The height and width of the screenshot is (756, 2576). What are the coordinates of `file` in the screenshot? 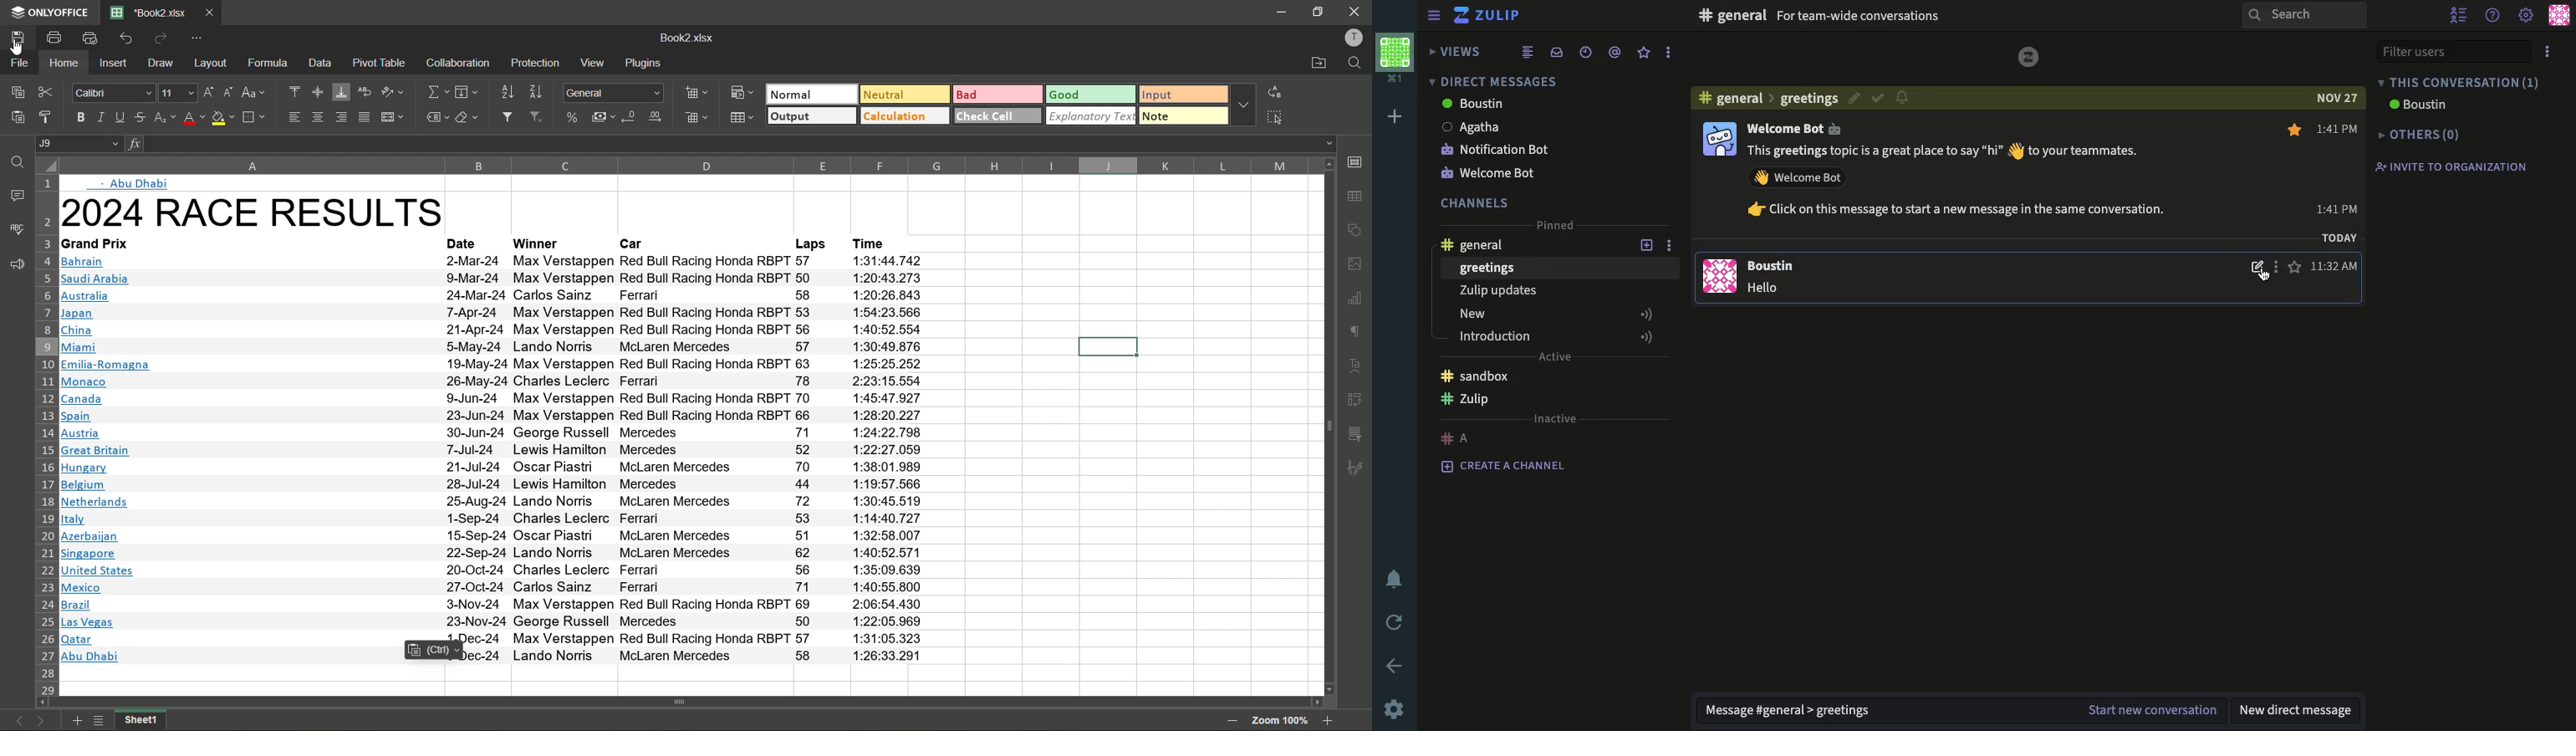 It's located at (21, 64).